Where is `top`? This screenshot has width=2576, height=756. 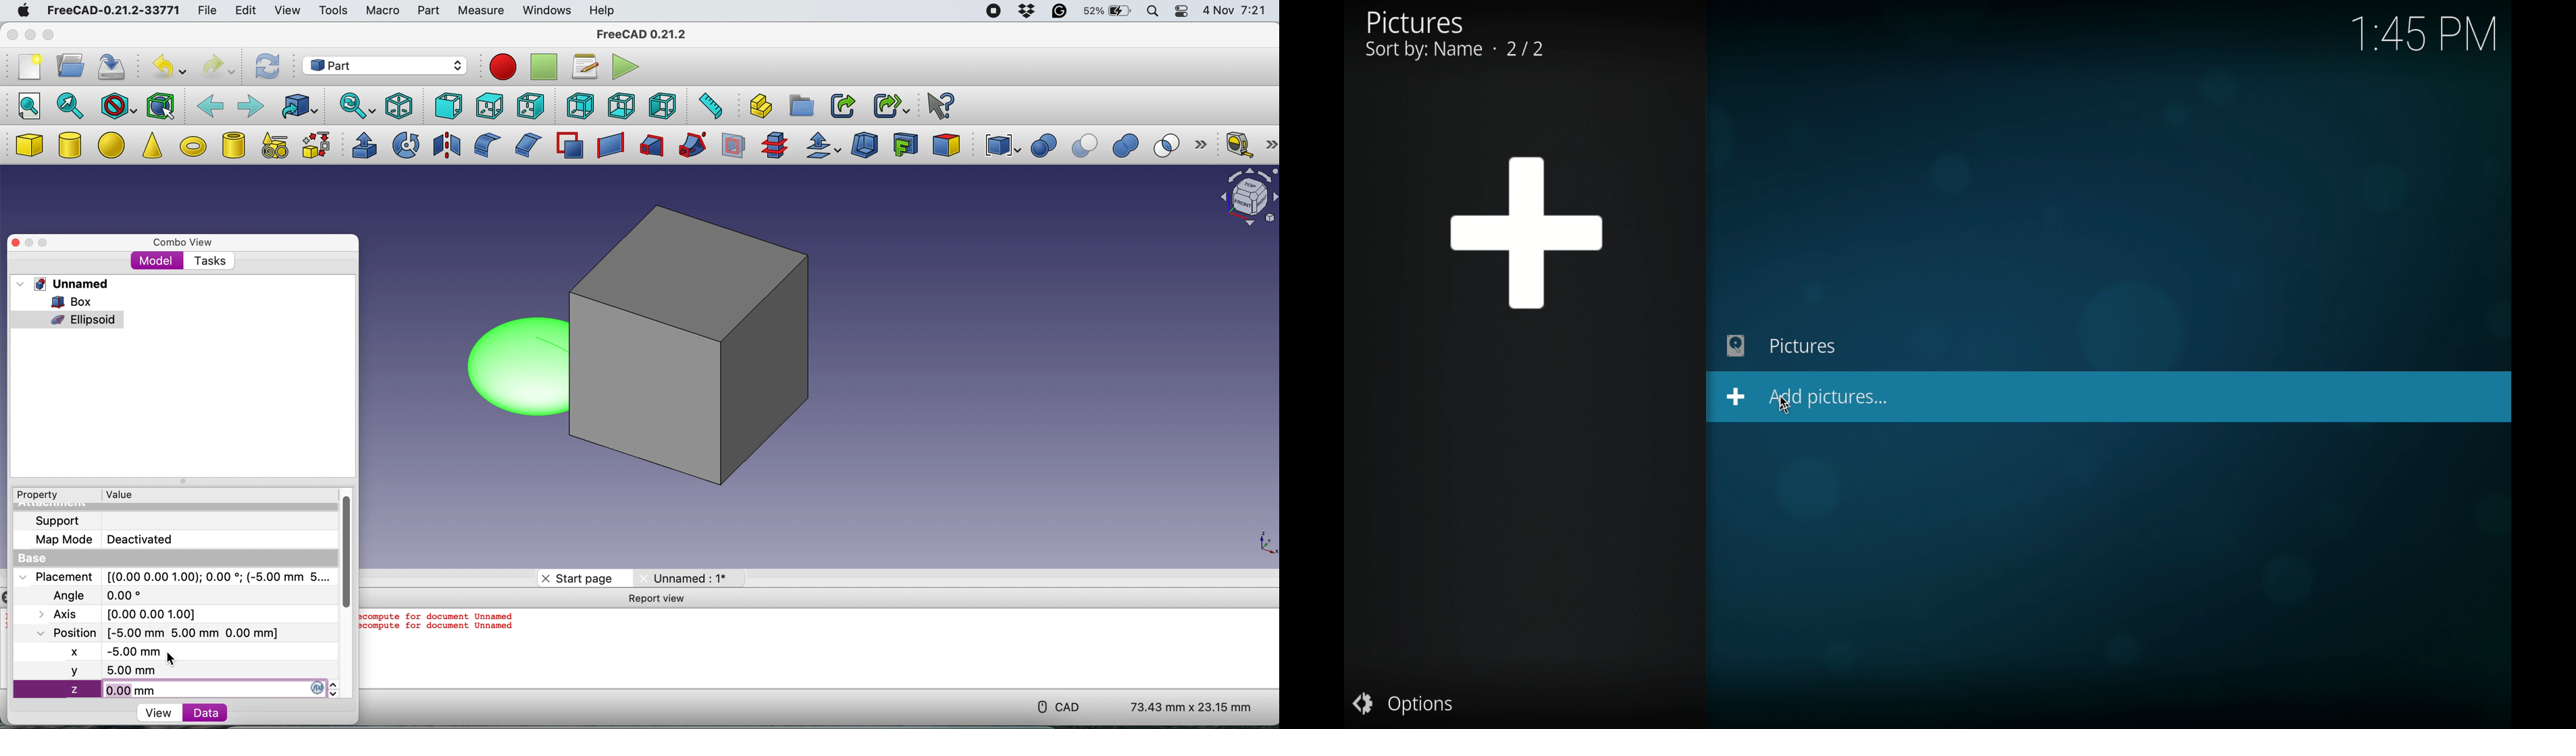 top is located at coordinates (488, 105).